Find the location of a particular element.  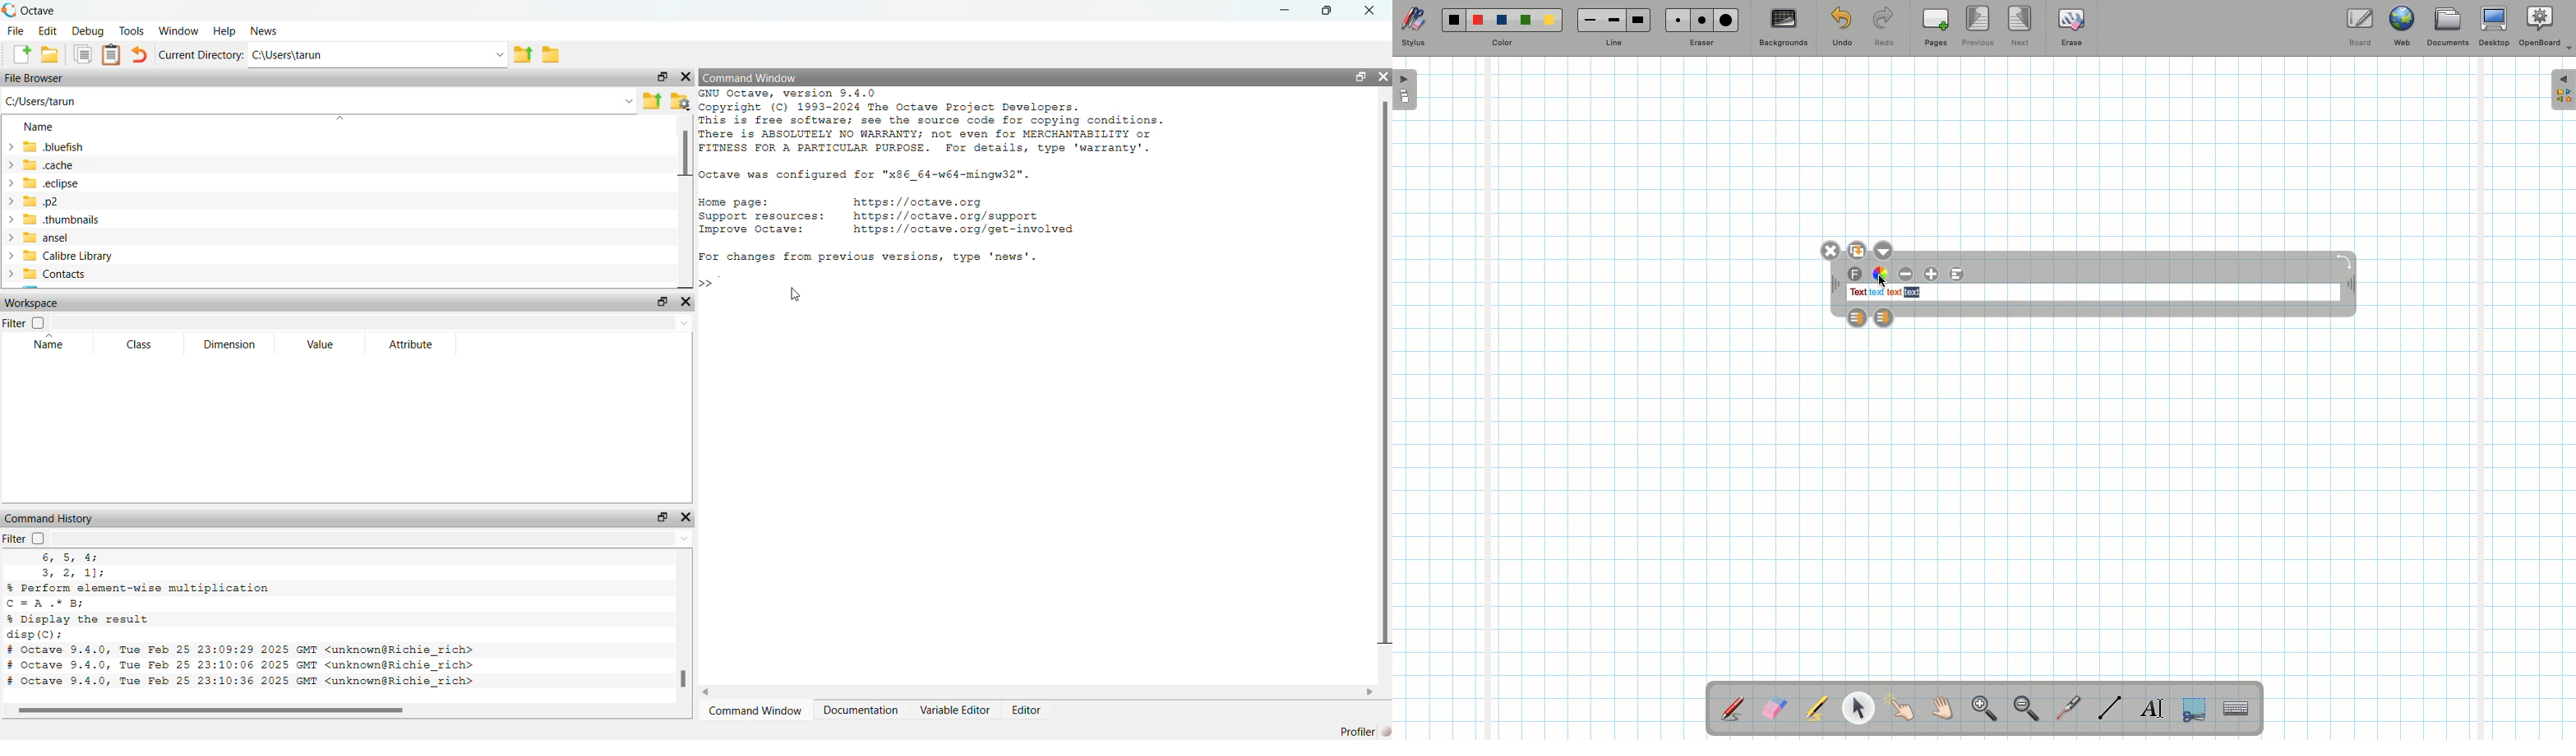

Debug is located at coordinates (86, 31).